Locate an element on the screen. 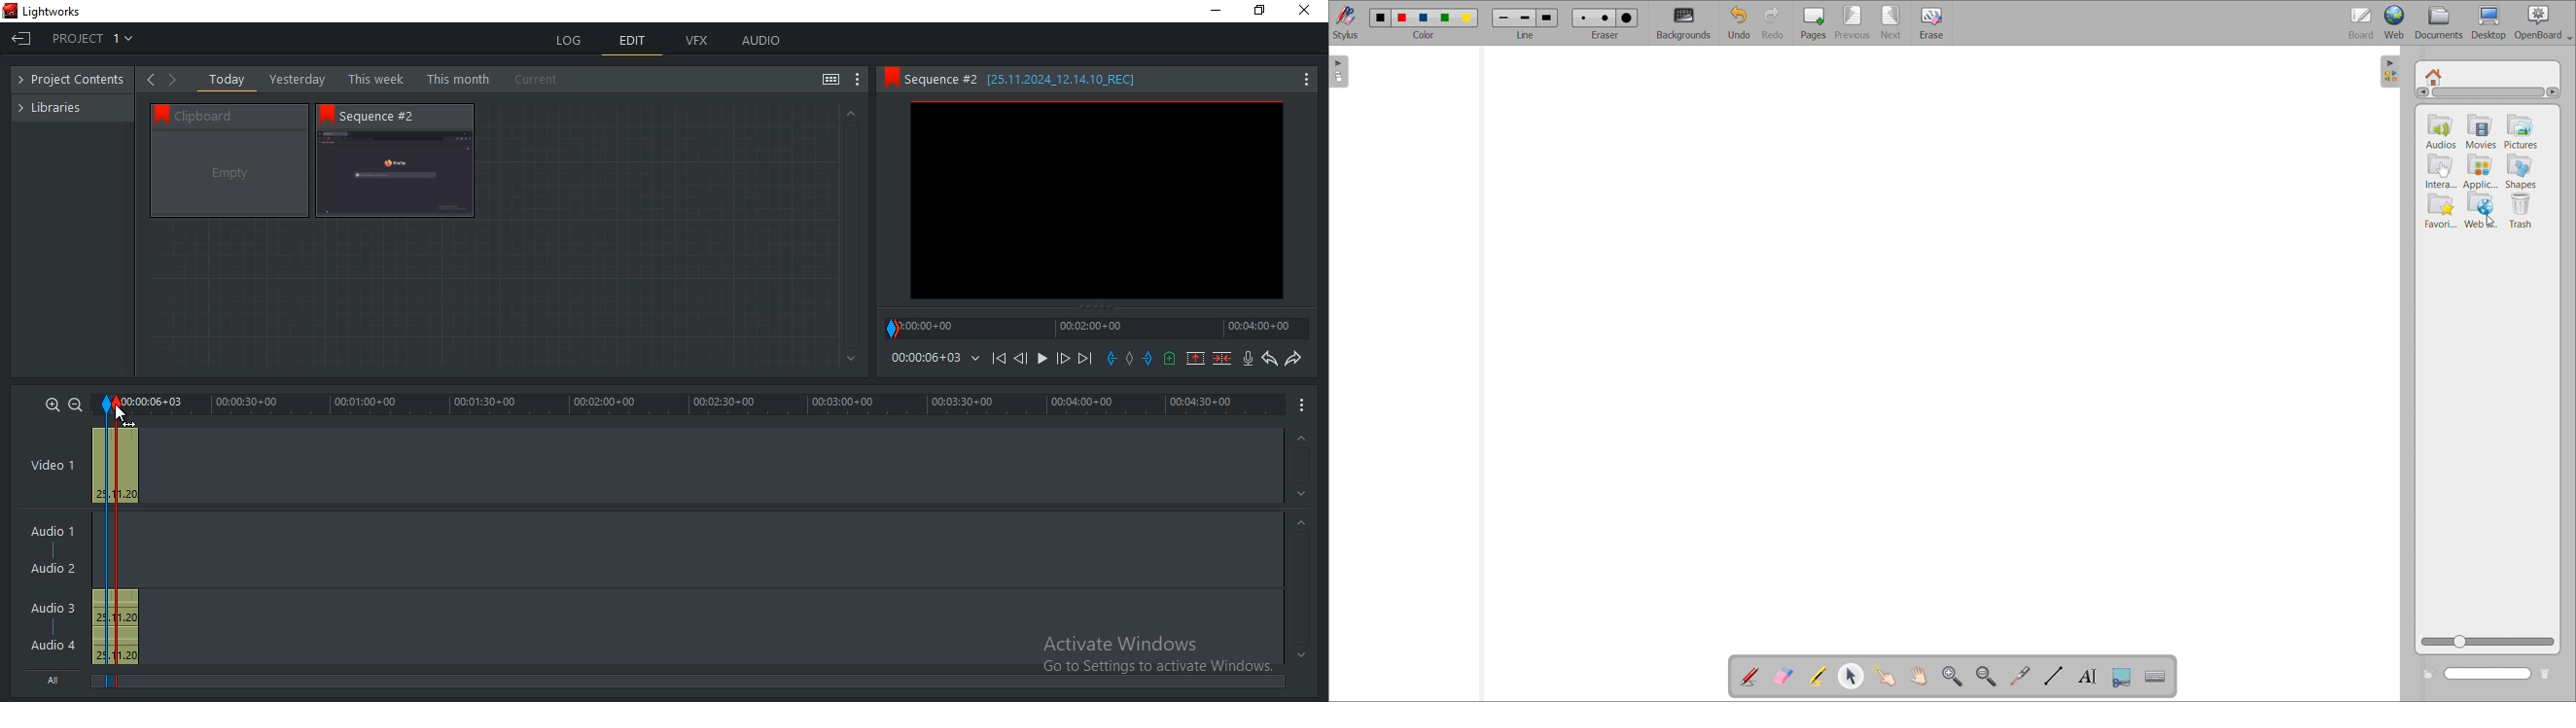 The image size is (2576, 728). Greyed out down arrow is located at coordinates (1301, 654).